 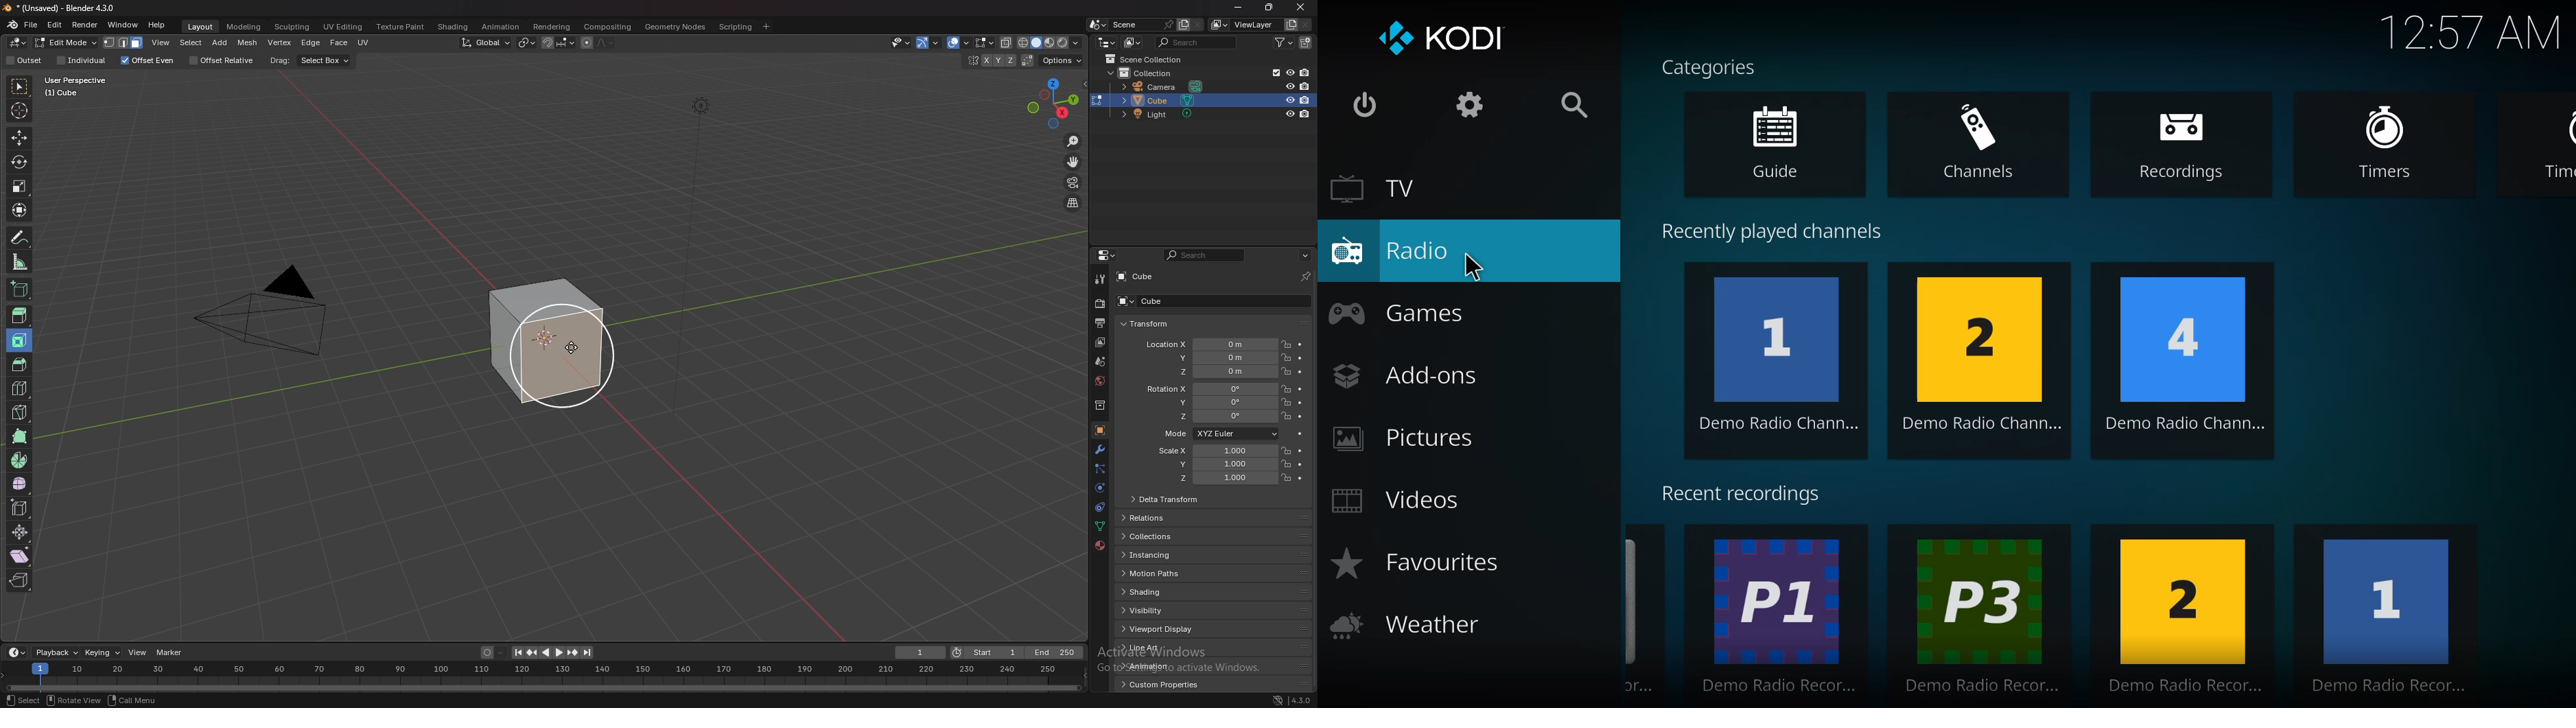 I want to click on scroll bar, so click(x=1315, y=484).